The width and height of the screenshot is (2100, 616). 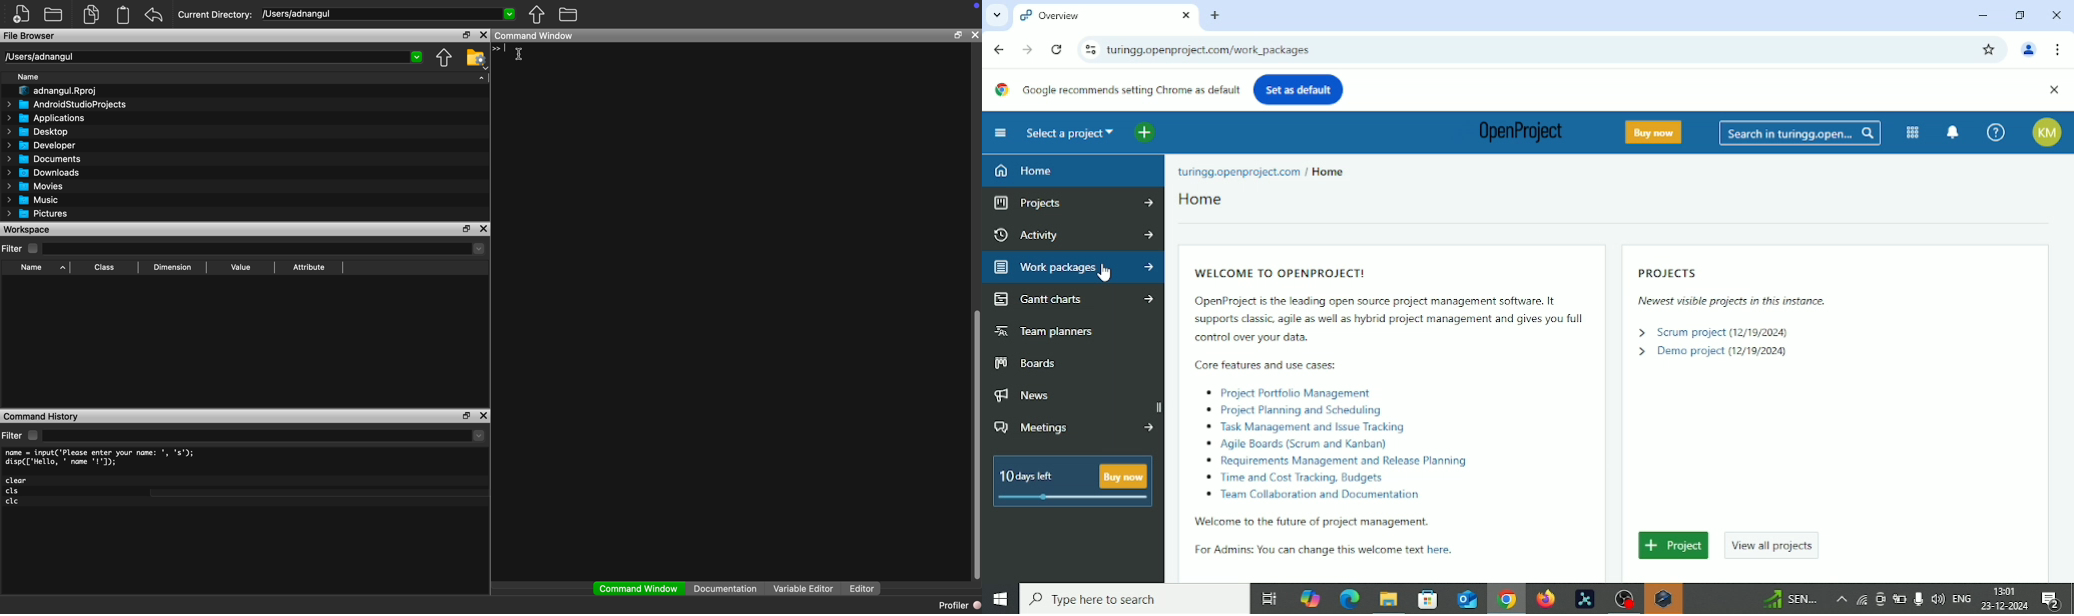 I want to click on Team planners, so click(x=1045, y=330).